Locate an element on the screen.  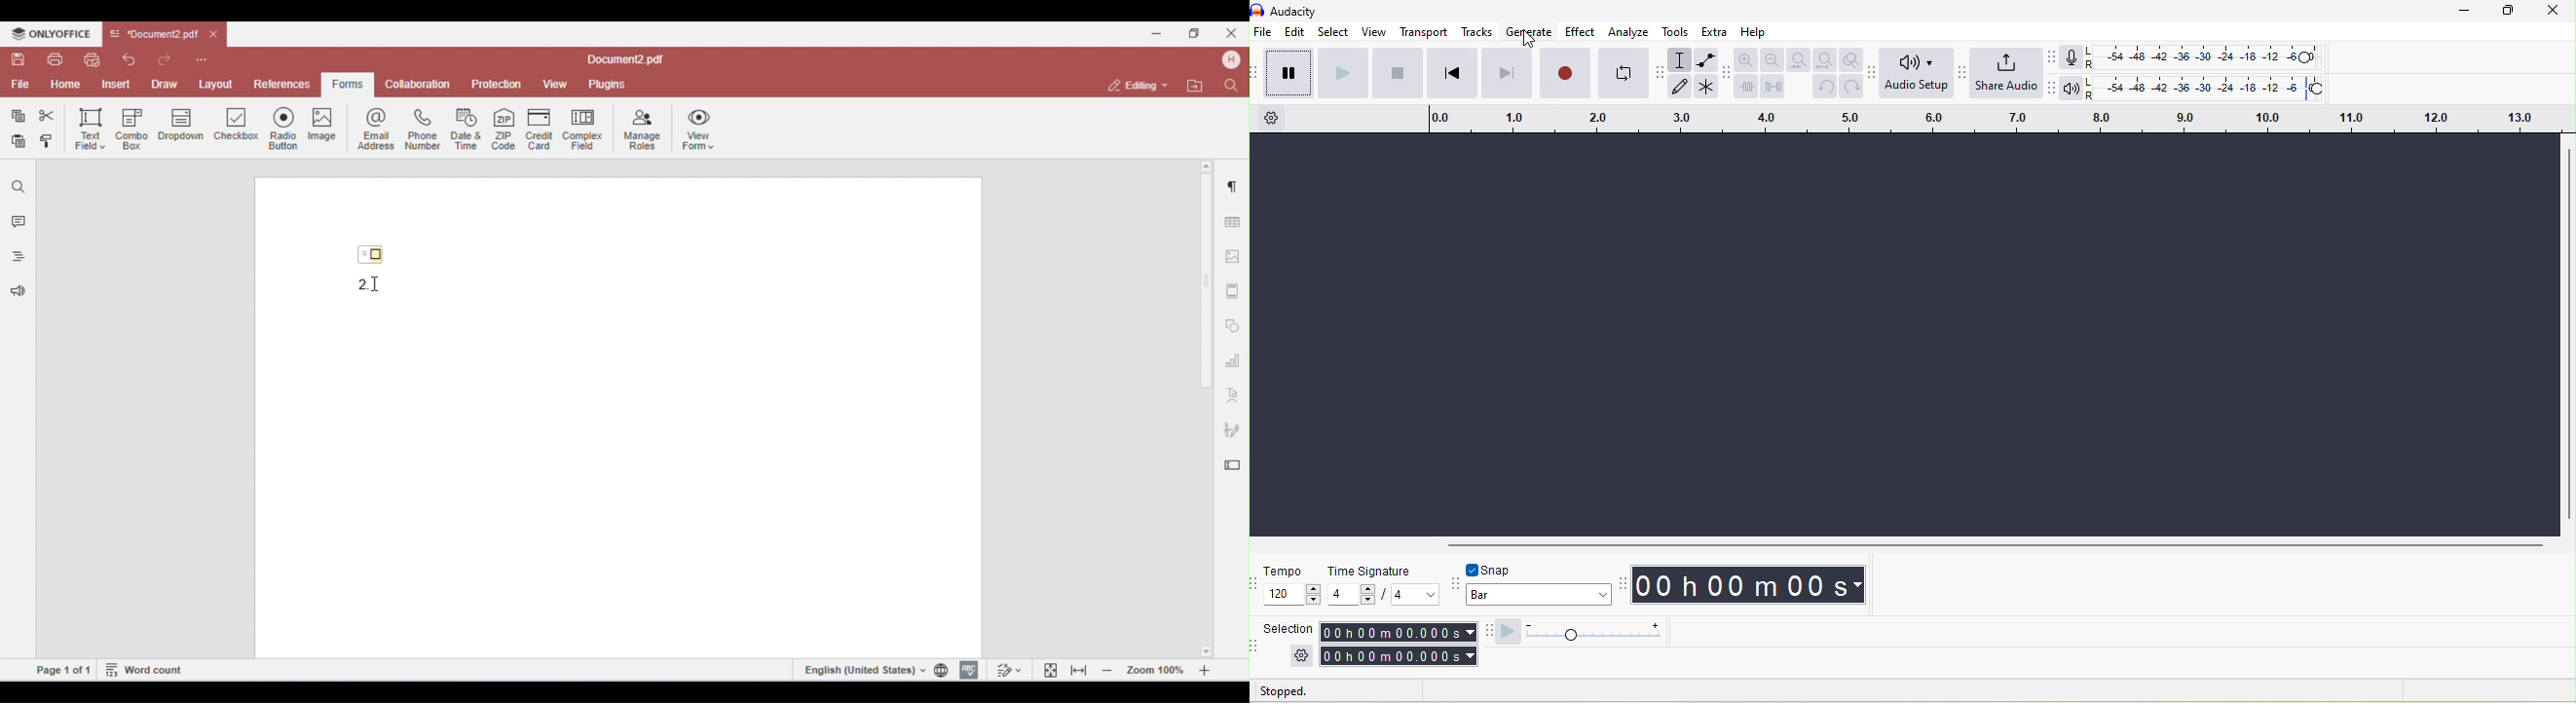
audacity play at speed toolbar is located at coordinates (1486, 632).